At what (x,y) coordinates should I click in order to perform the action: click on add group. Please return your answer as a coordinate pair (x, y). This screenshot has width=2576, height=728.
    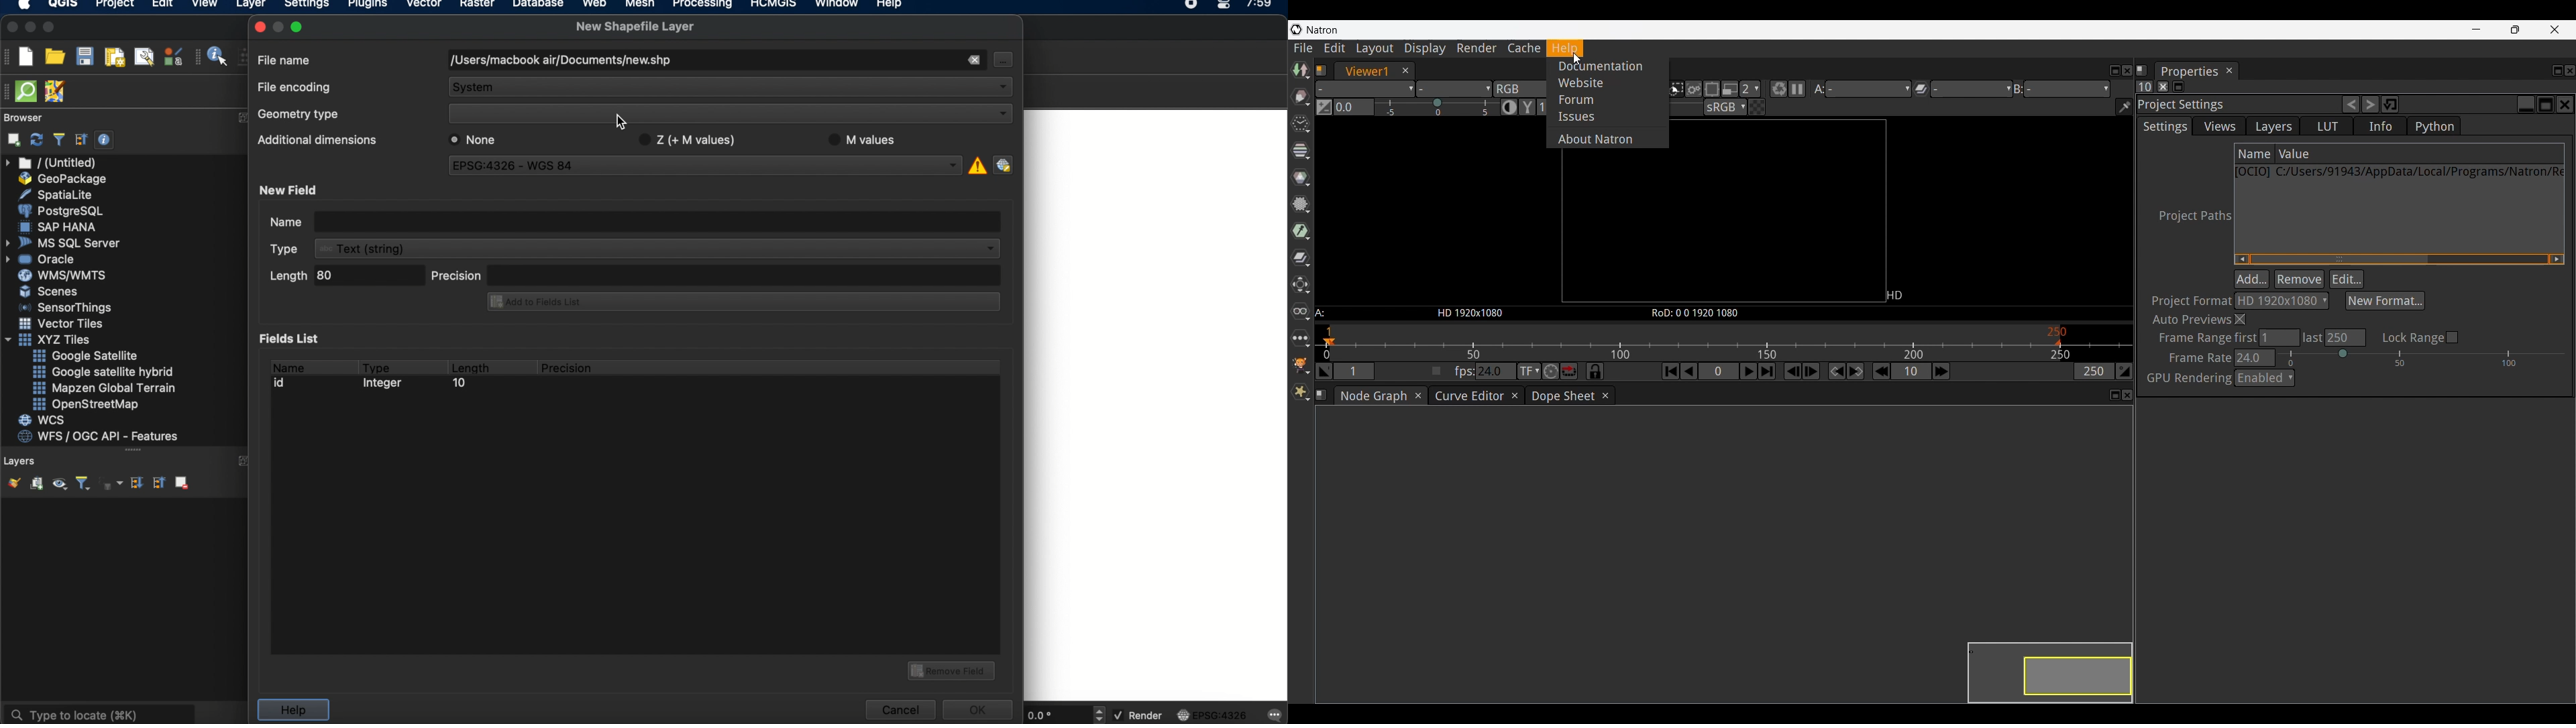
    Looking at the image, I should click on (36, 484).